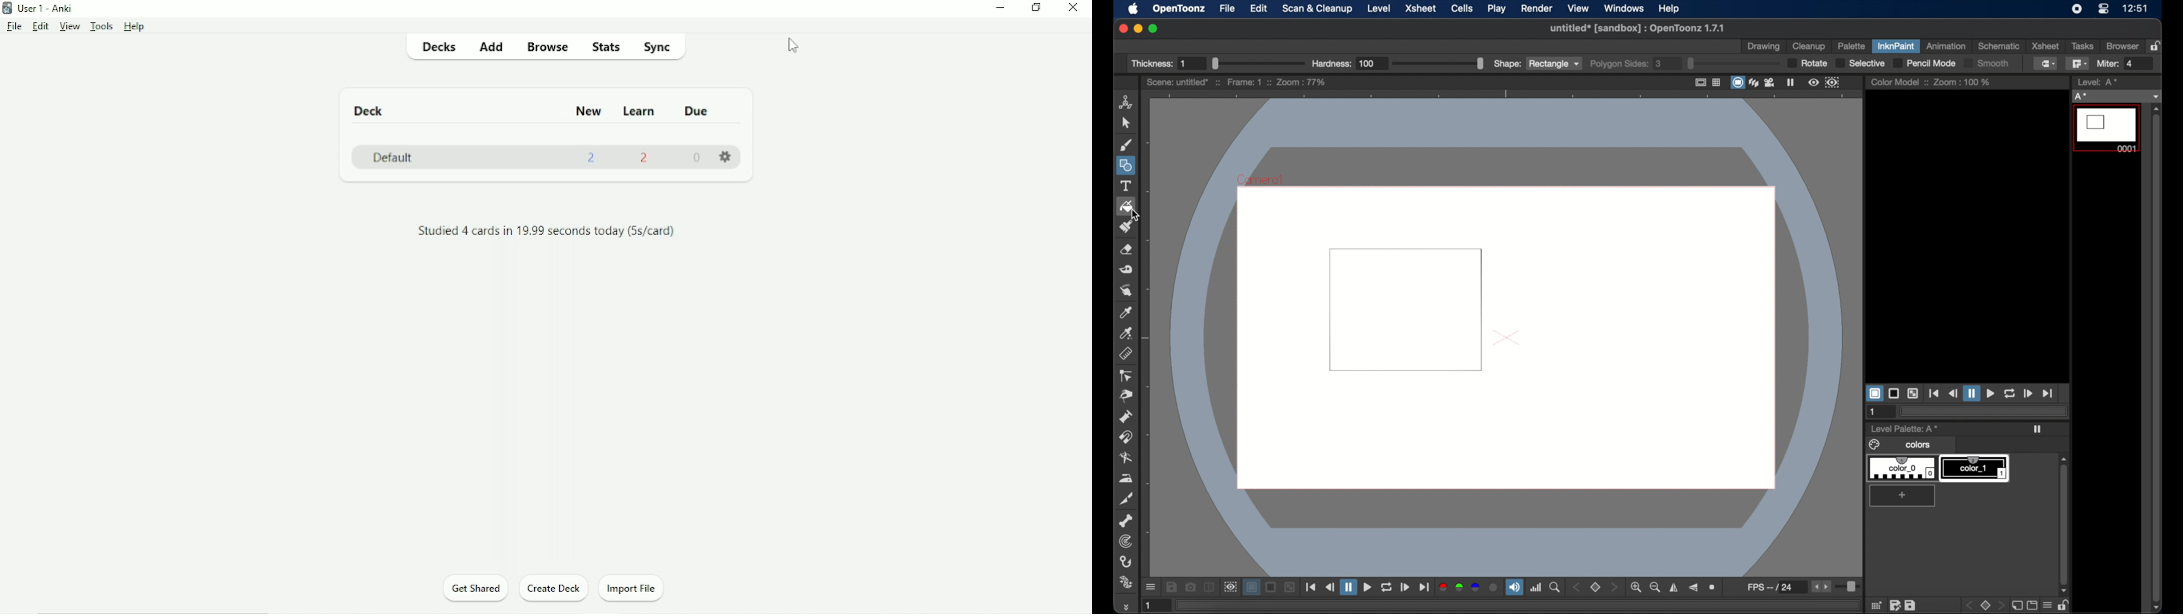 This screenshot has height=616, width=2184. What do you see at coordinates (1717, 82) in the screenshot?
I see `field guide` at bounding box center [1717, 82].